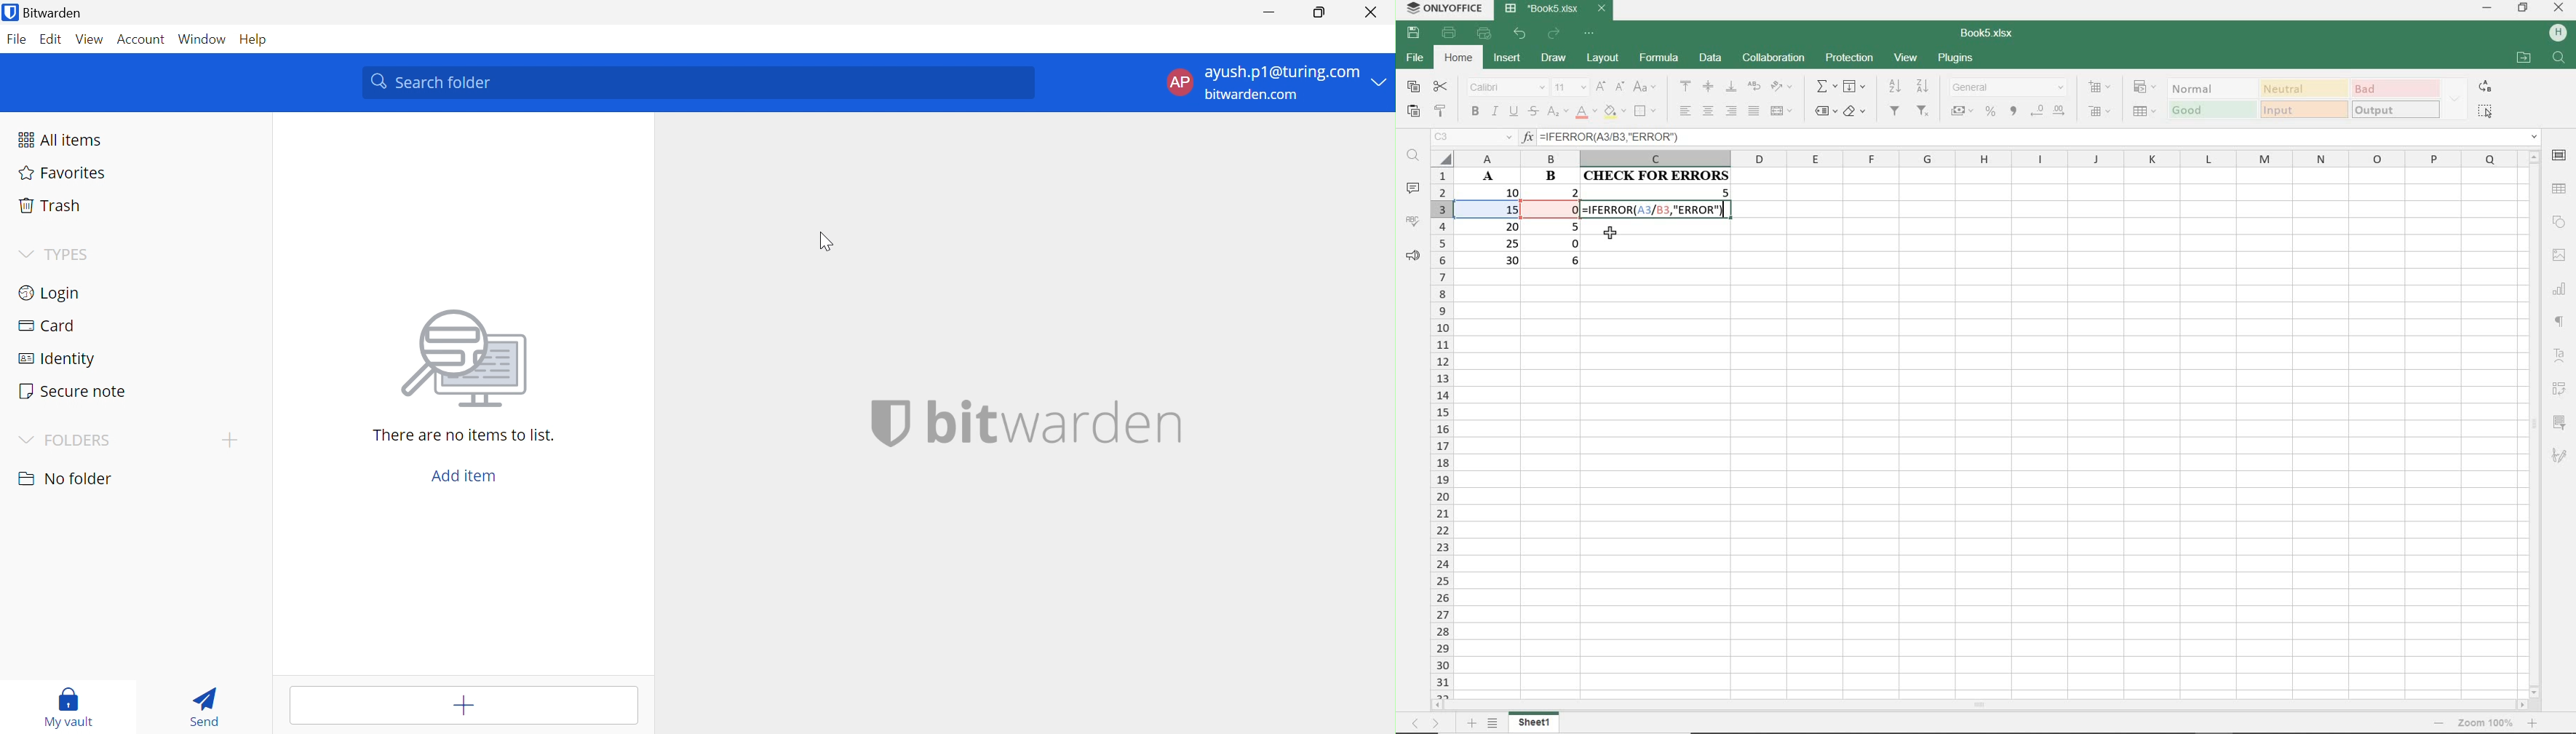  I want to click on NEUTRAL, so click(2303, 88).